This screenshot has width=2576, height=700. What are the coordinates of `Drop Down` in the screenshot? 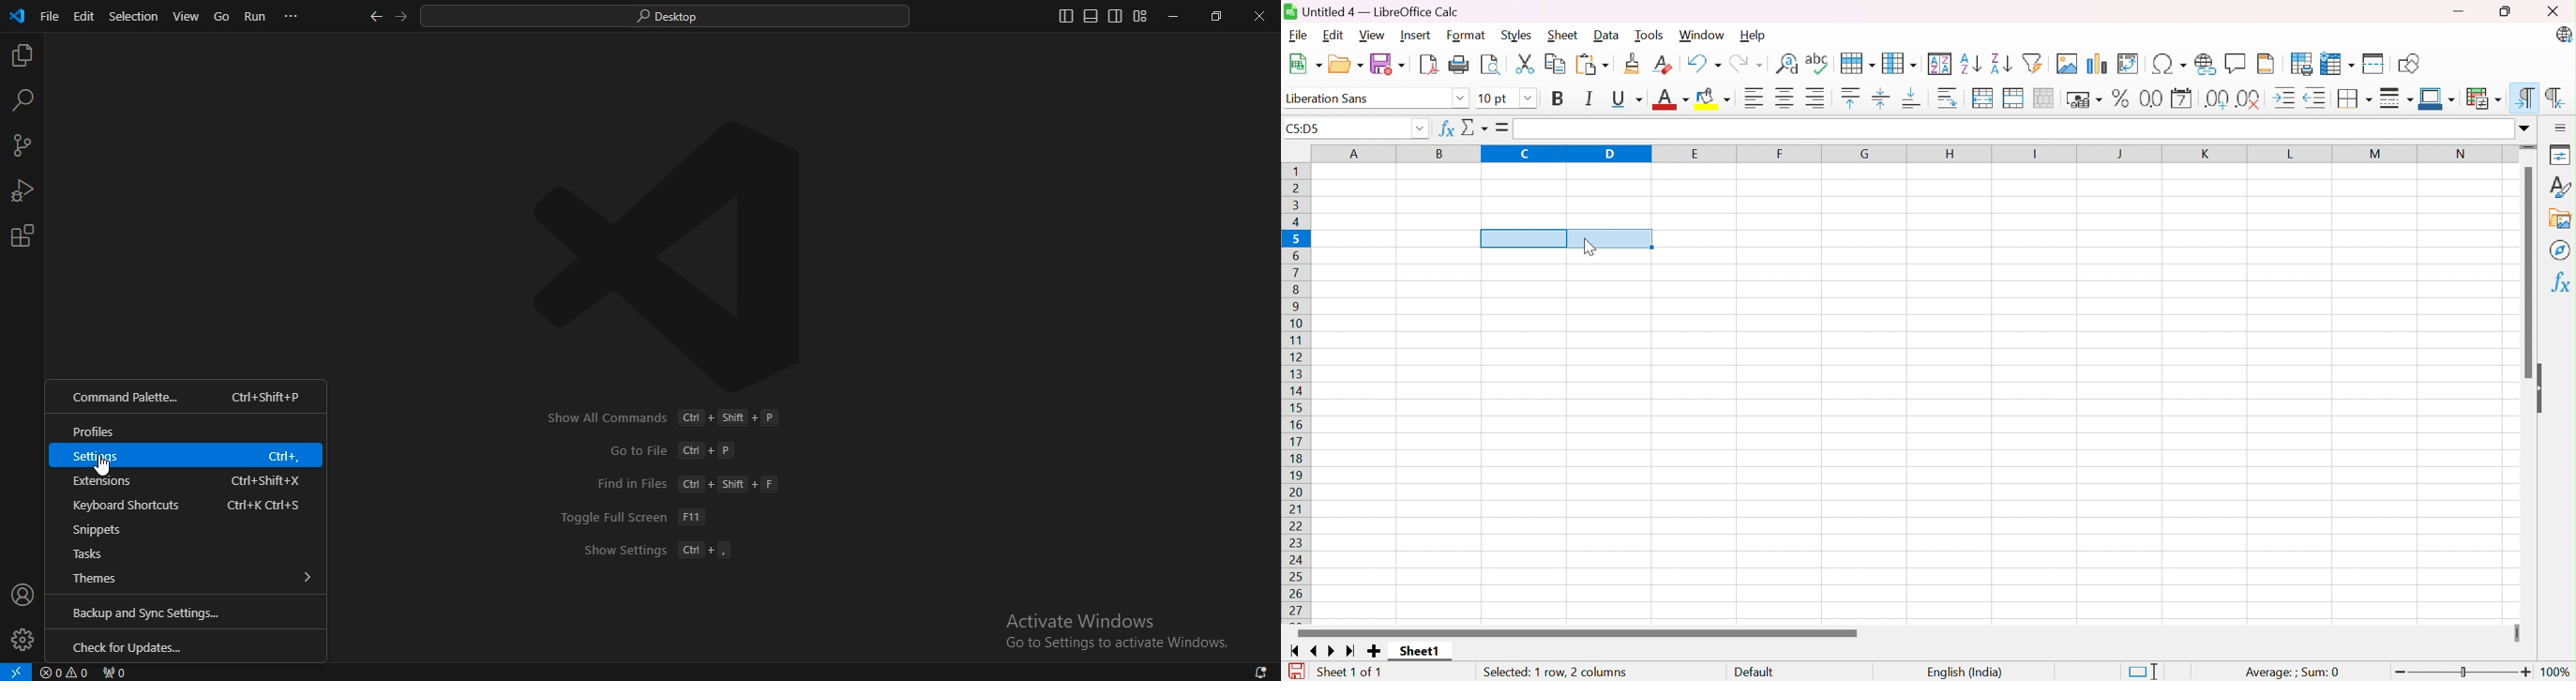 It's located at (1459, 98).